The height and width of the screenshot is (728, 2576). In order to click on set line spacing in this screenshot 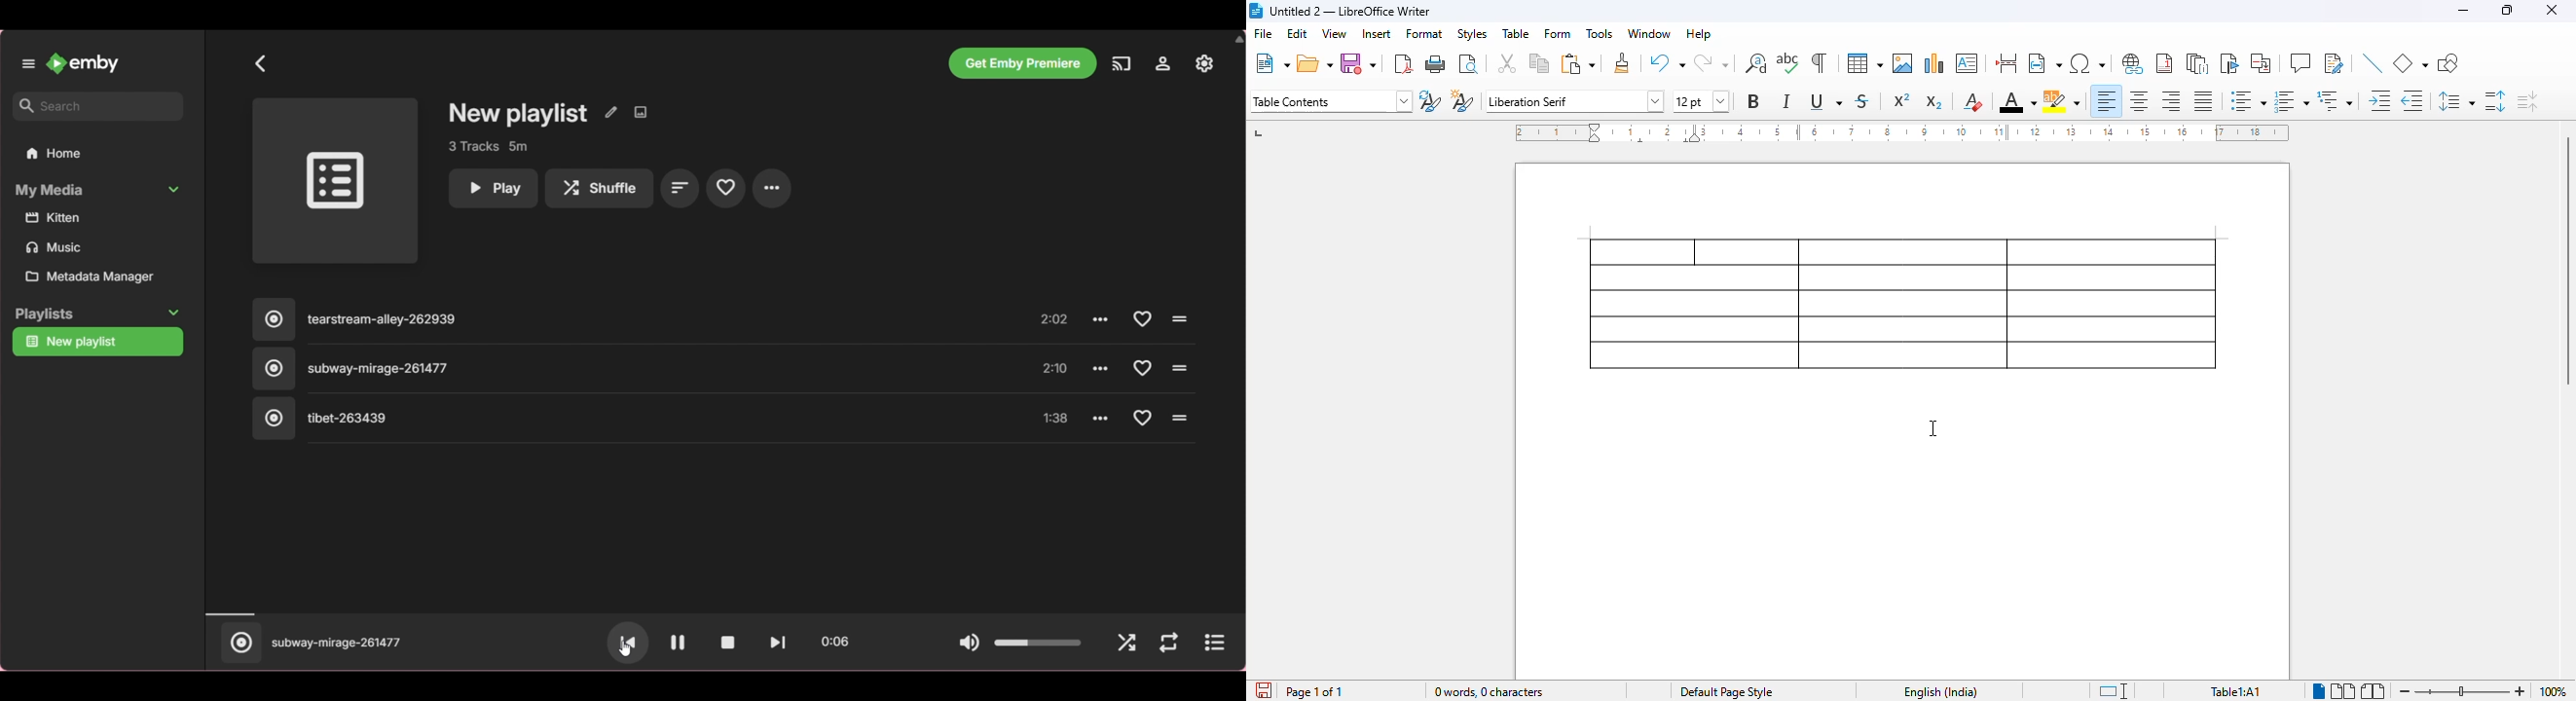, I will do `click(2455, 101)`.